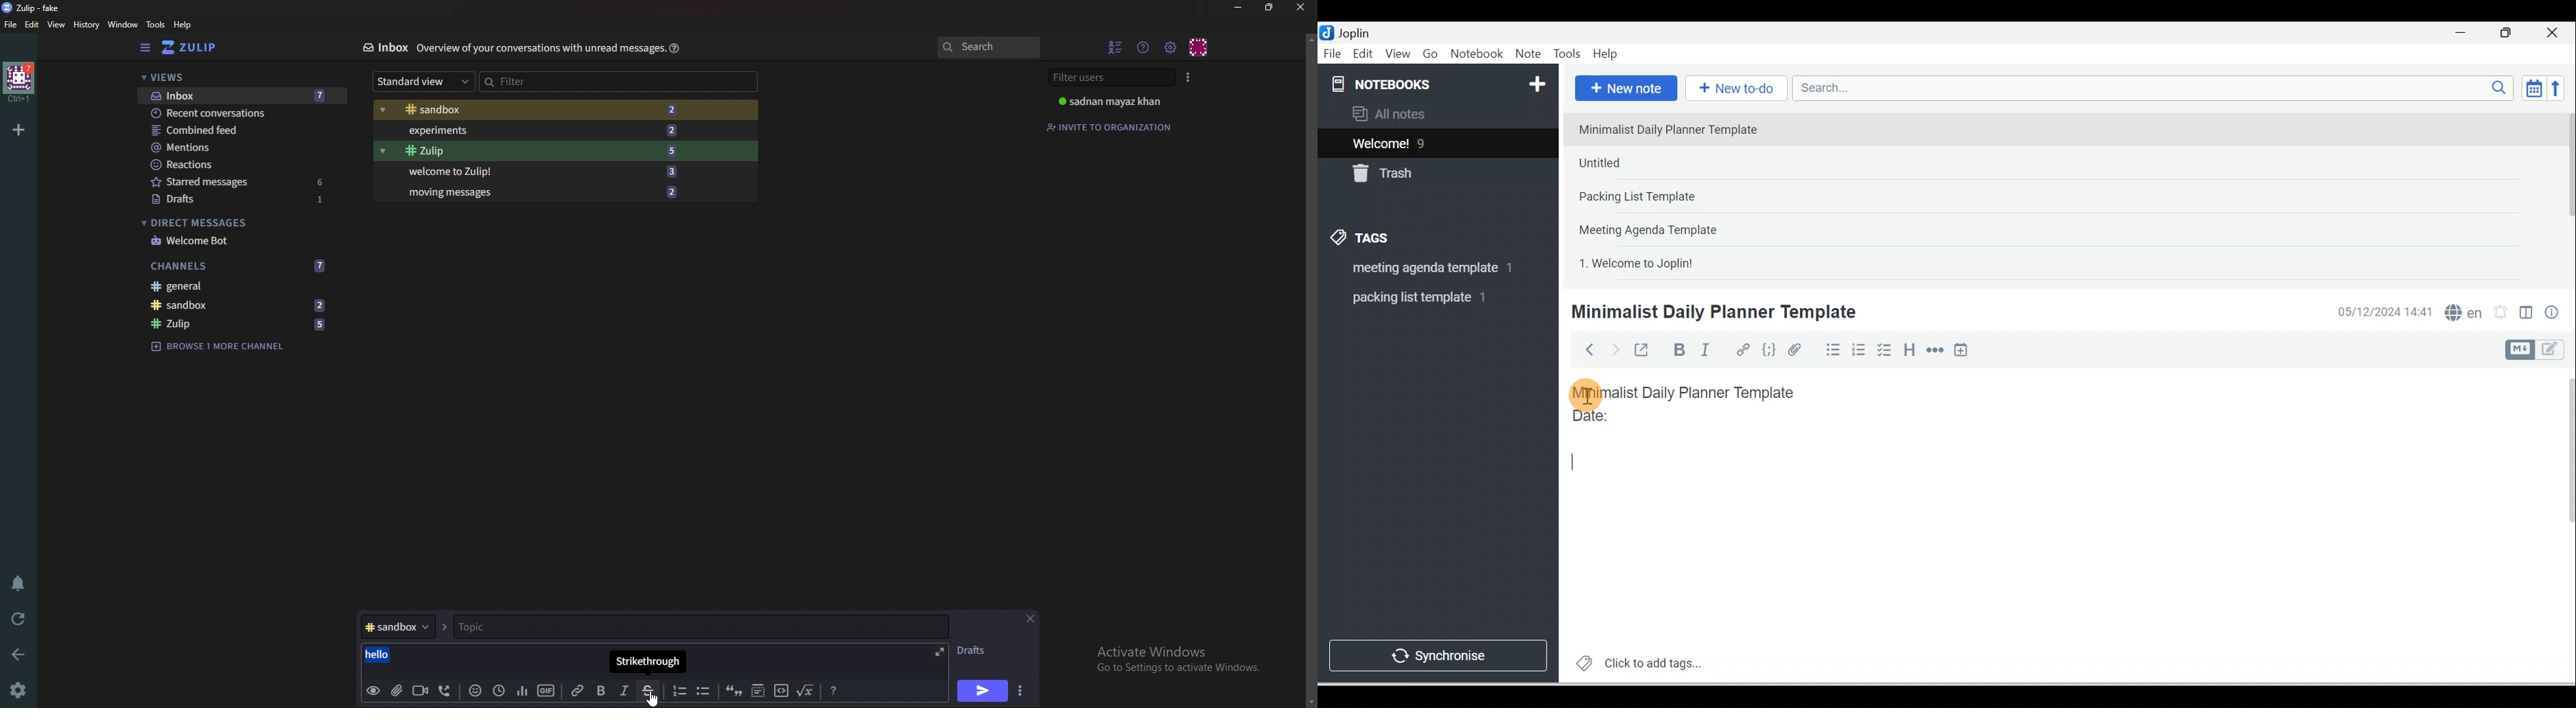 This screenshot has width=2576, height=728. What do you see at coordinates (524, 691) in the screenshot?
I see `poll` at bounding box center [524, 691].